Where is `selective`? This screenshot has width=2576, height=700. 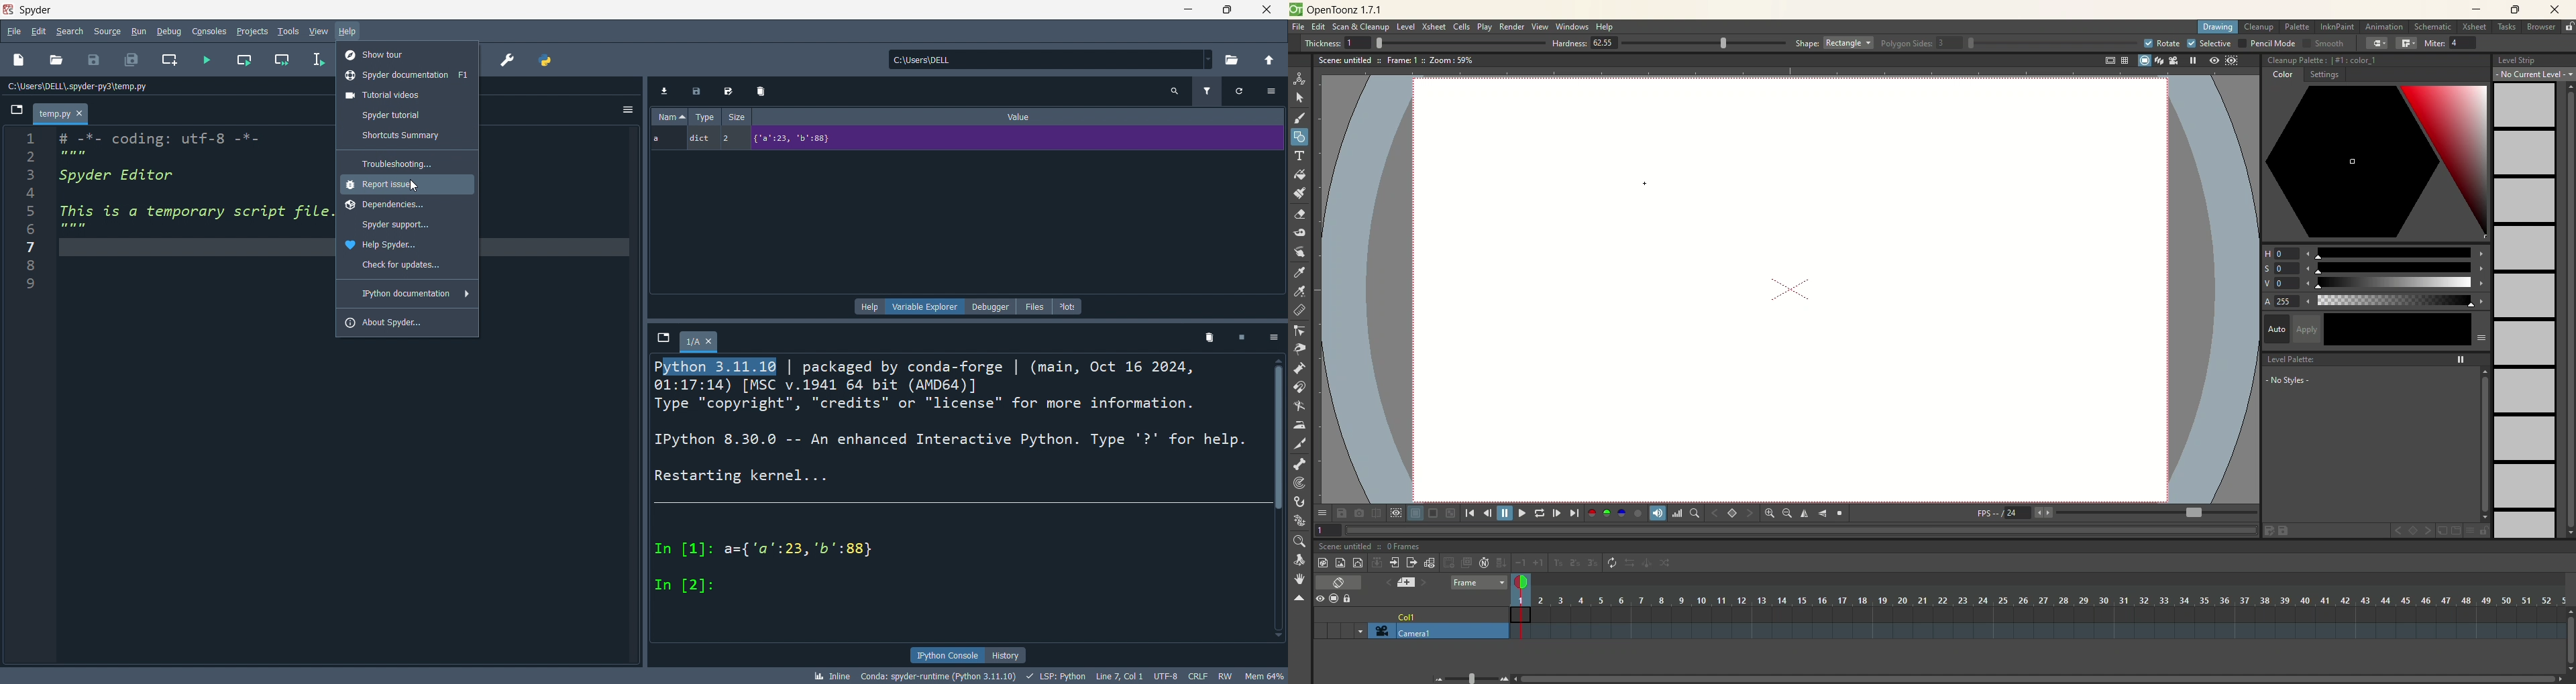 selective is located at coordinates (2210, 44).